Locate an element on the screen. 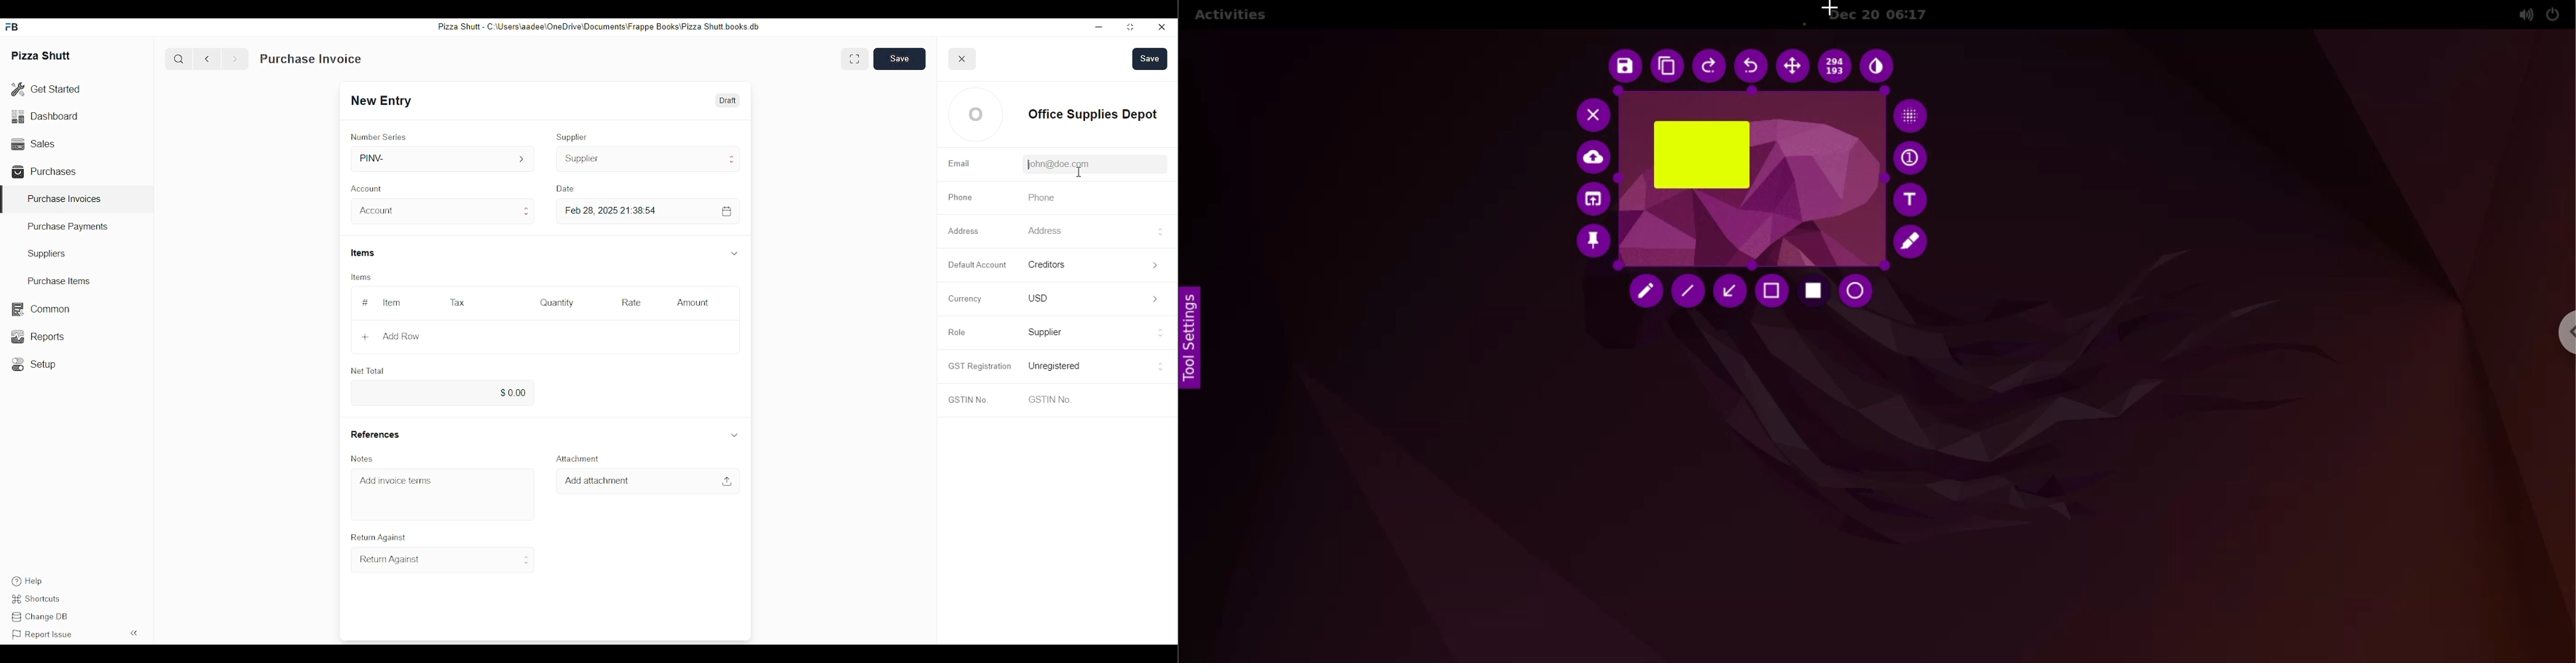 Image resolution: width=2576 pixels, height=672 pixels. cursor is located at coordinates (1082, 173).